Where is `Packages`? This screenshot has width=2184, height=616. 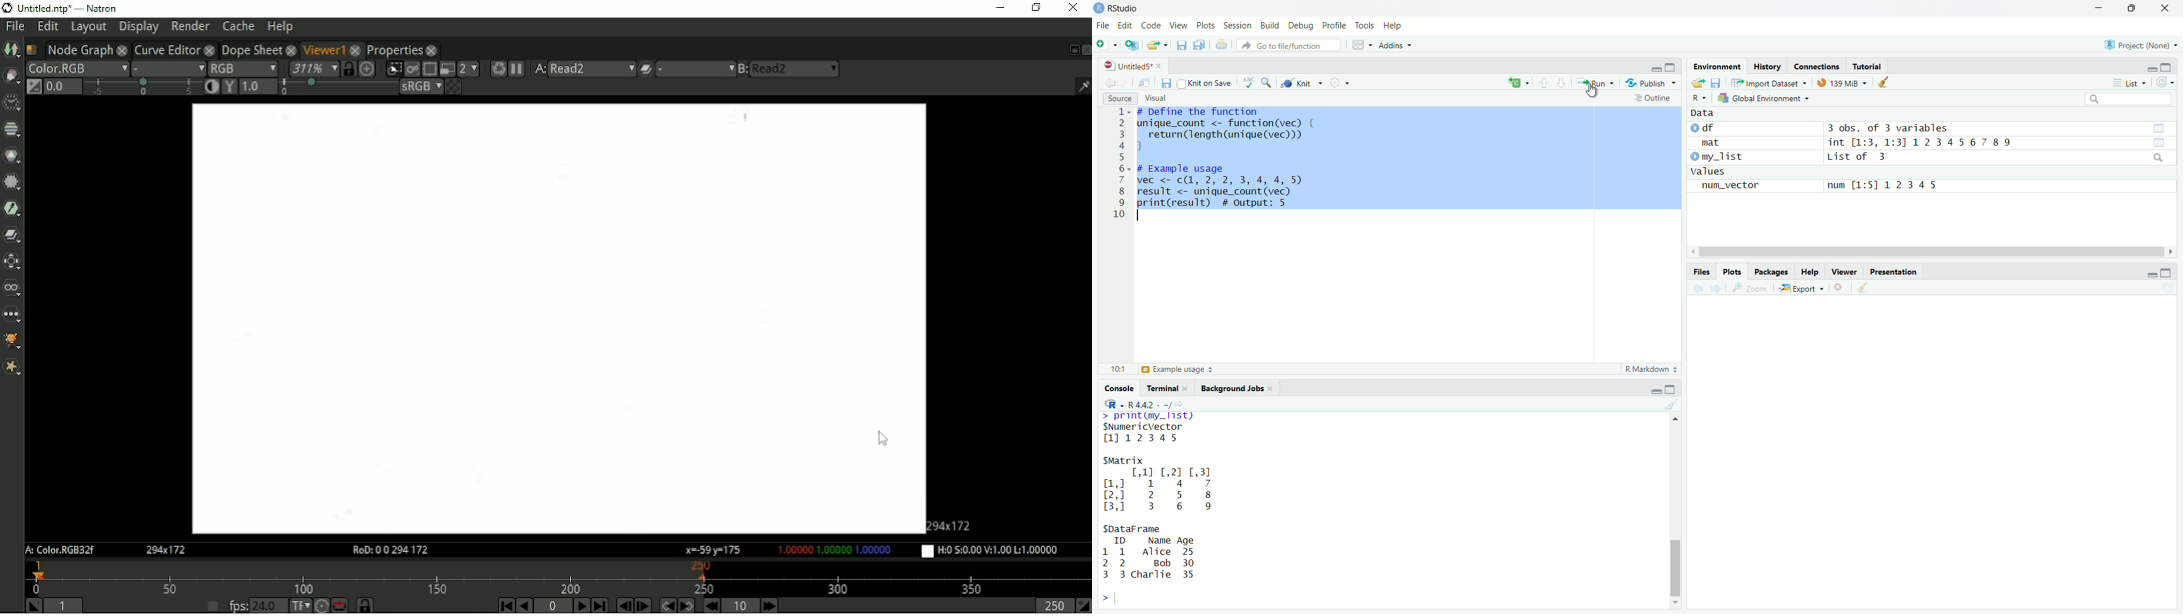 Packages is located at coordinates (1770, 272).